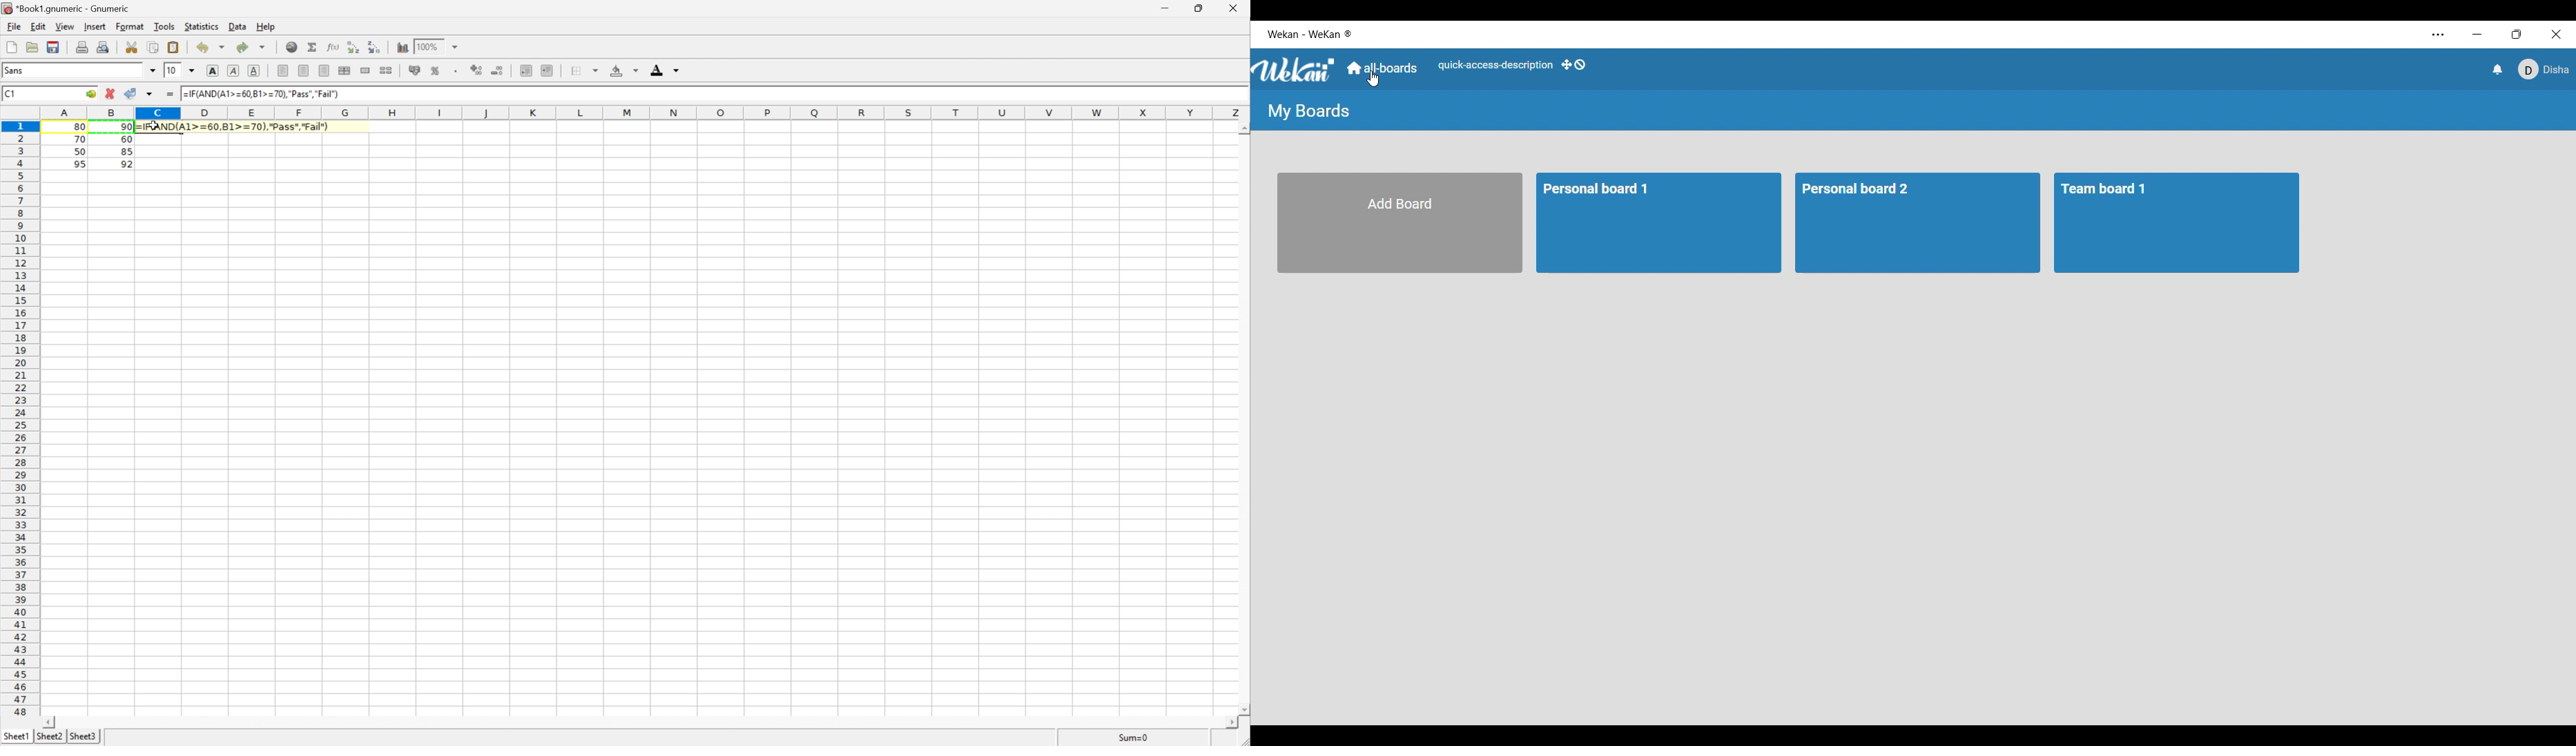 The width and height of the screenshot is (2576, 756). What do you see at coordinates (1604, 193) in the screenshot?
I see `Personal board 1` at bounding box center [1604, 193].